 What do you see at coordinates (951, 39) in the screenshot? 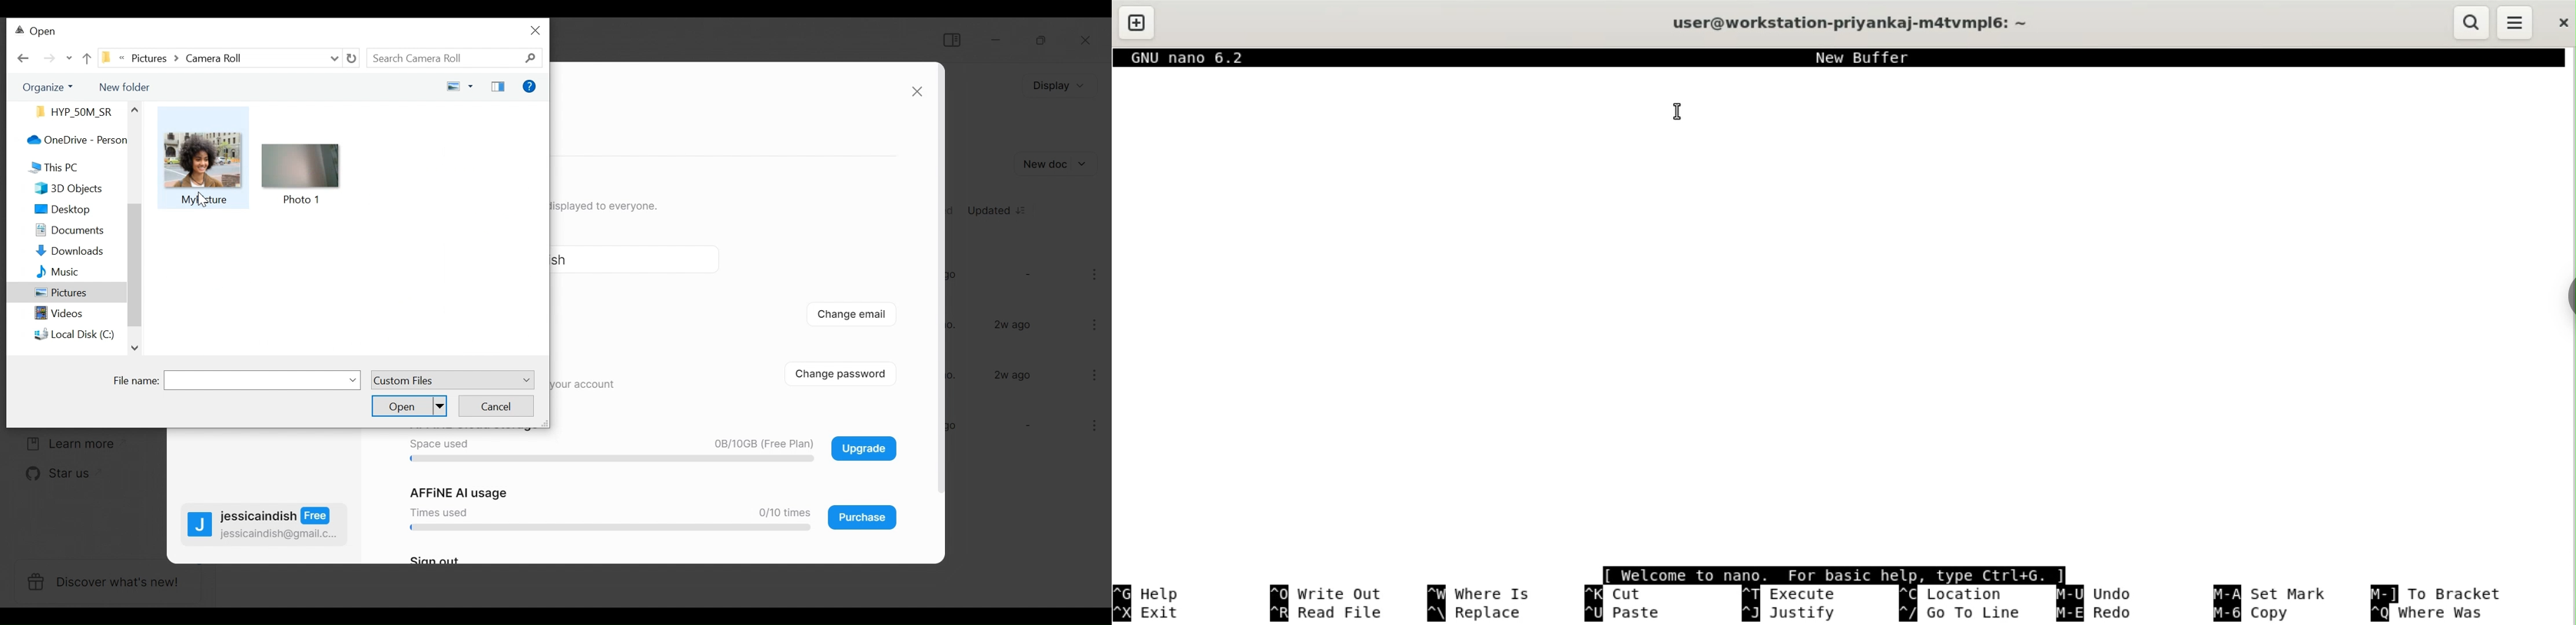
I see `Show/Hide Sidebar` at bounding box center [951, 39].